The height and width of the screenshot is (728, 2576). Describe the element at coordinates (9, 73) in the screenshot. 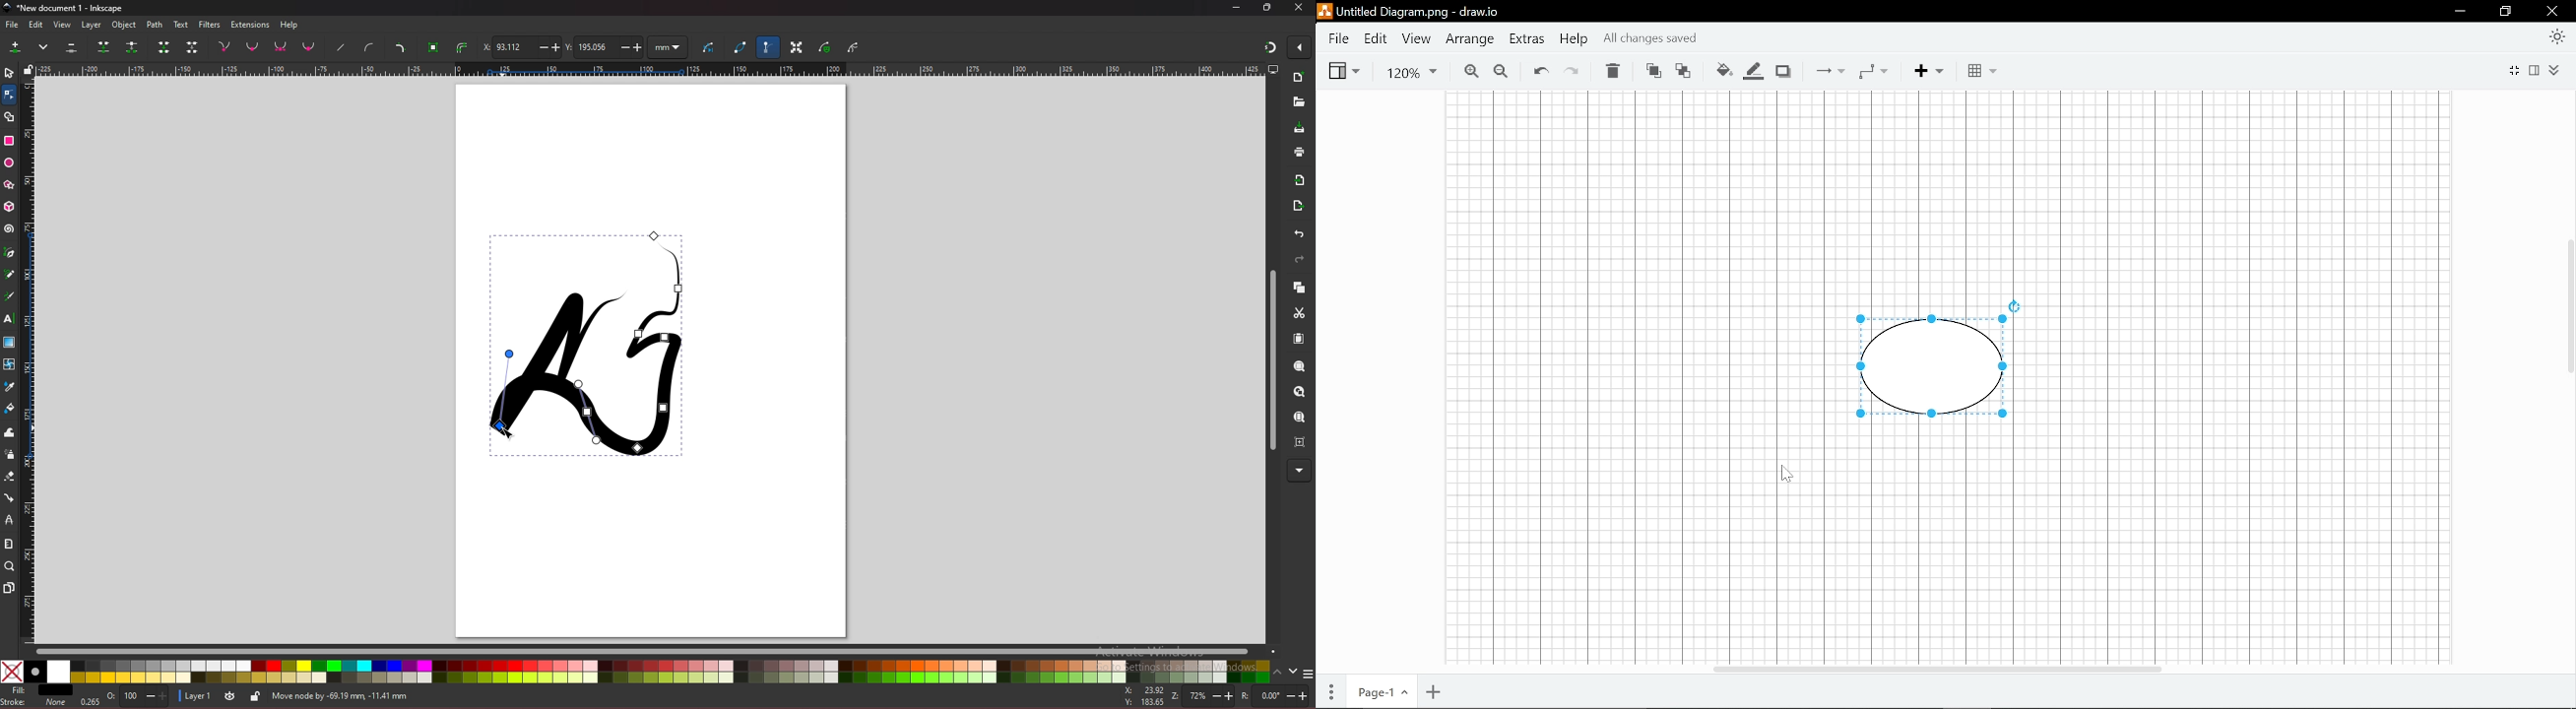

I see `selector` at that location.